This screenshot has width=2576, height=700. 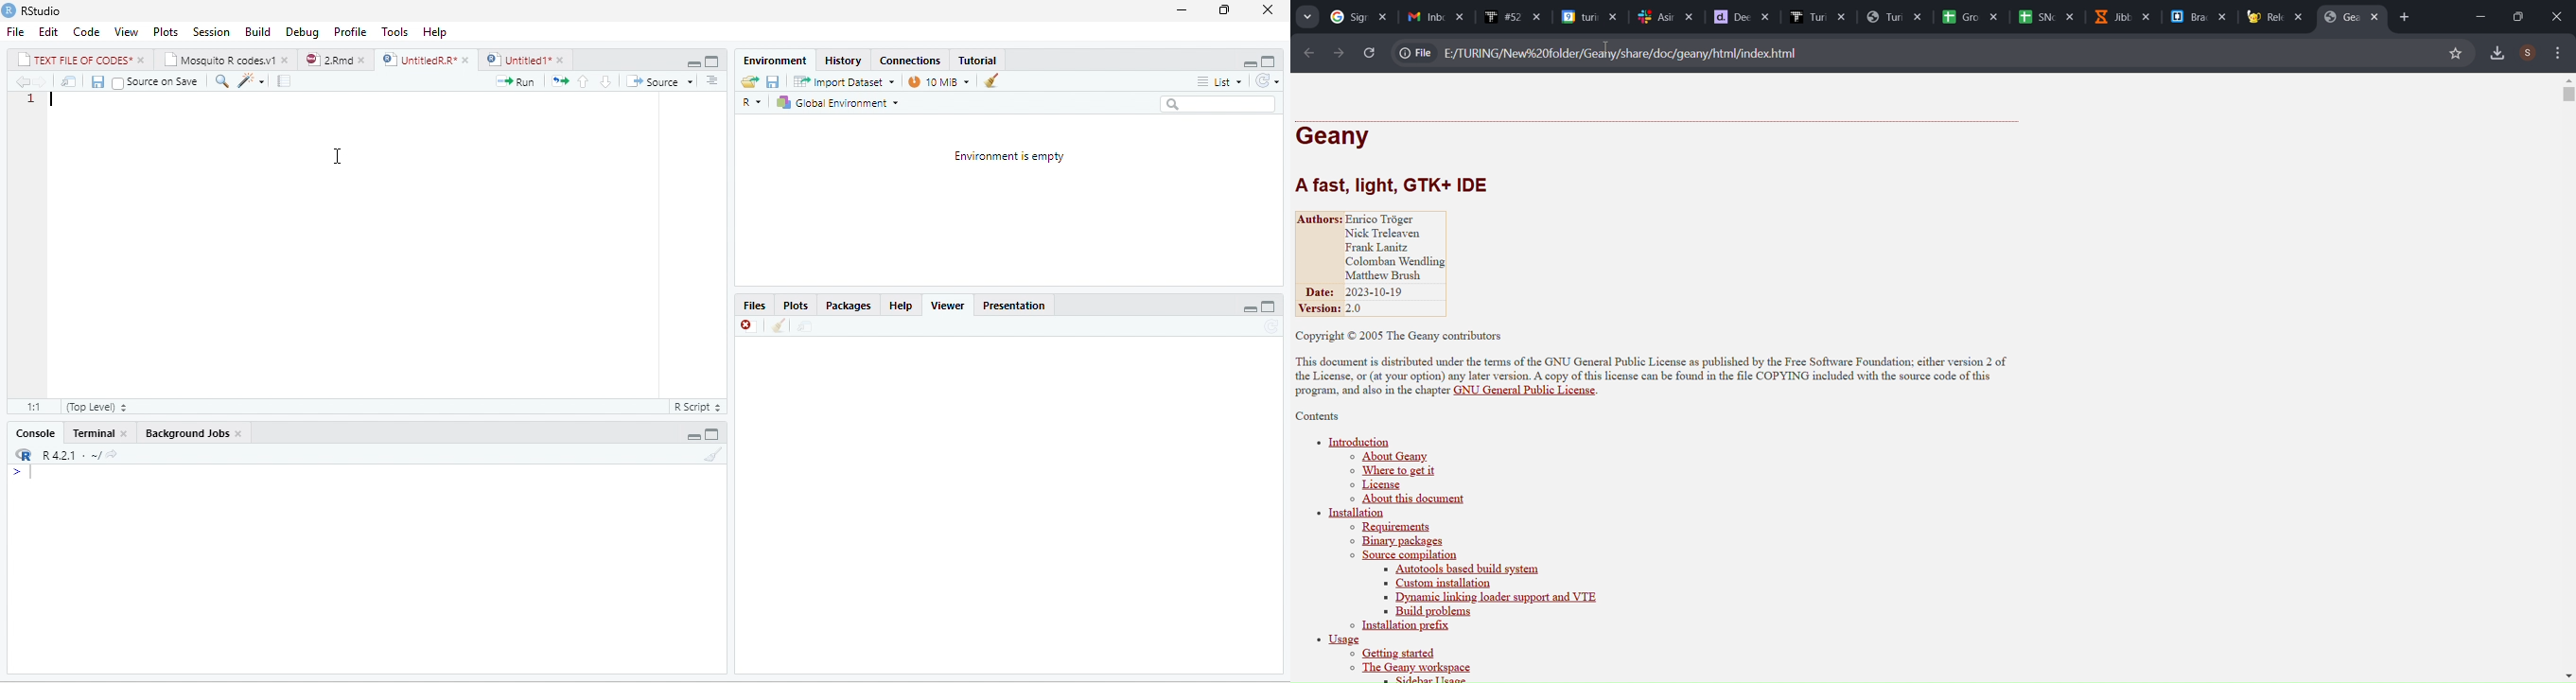 I want to click on | Global Environment =, so click(x=837, y=102).